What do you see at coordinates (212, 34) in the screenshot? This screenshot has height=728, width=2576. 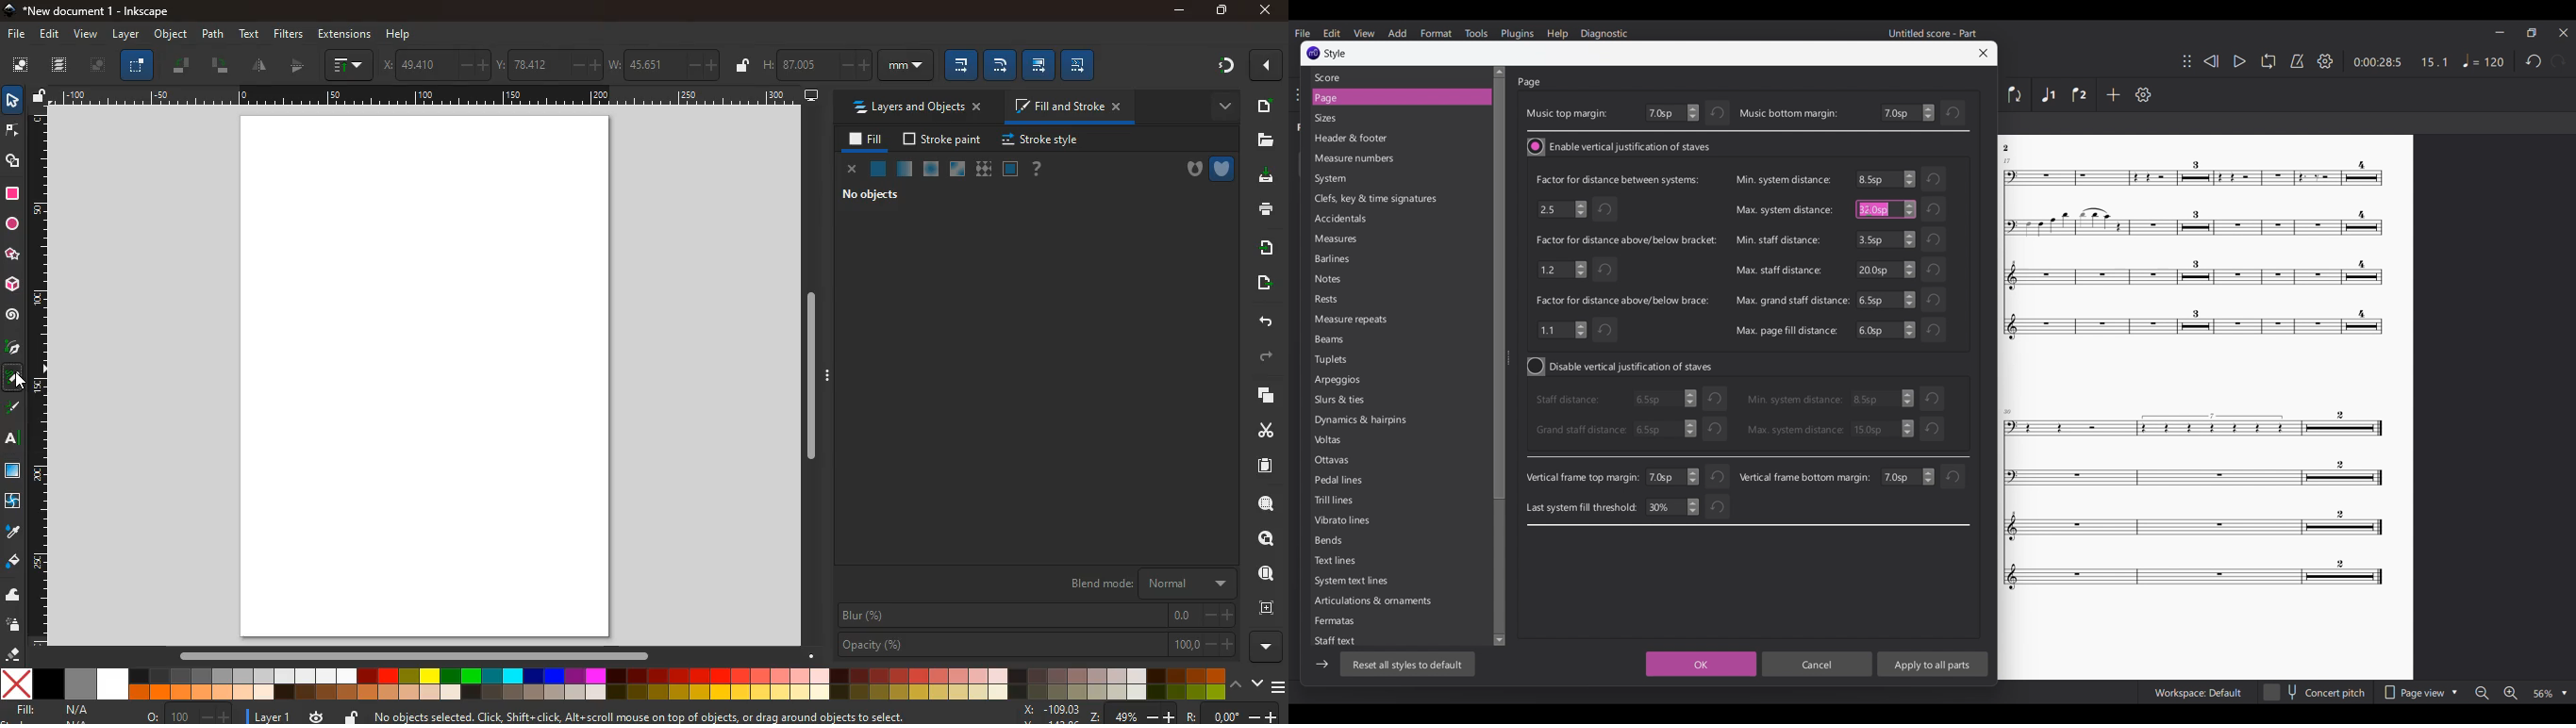 I see `path` at bounding box center [212, 34].